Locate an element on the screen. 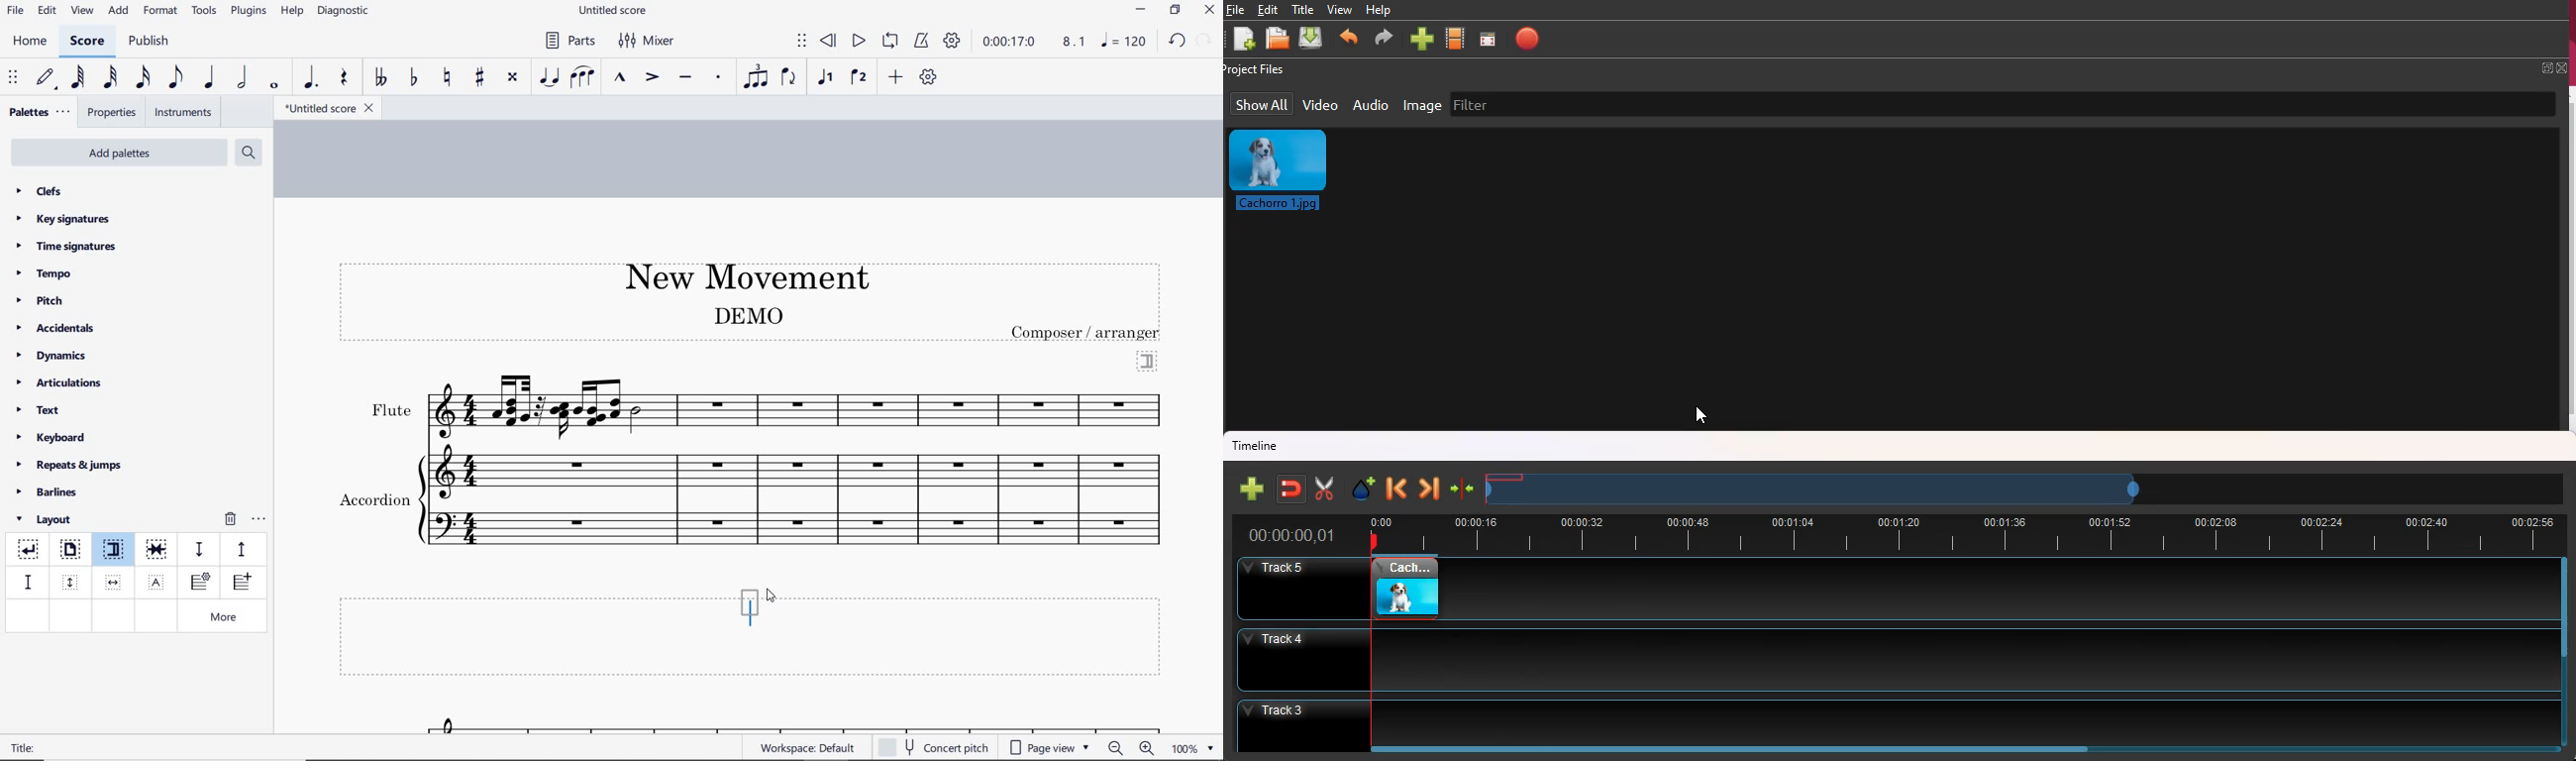  time signatures is located at coordinates (66, 246).